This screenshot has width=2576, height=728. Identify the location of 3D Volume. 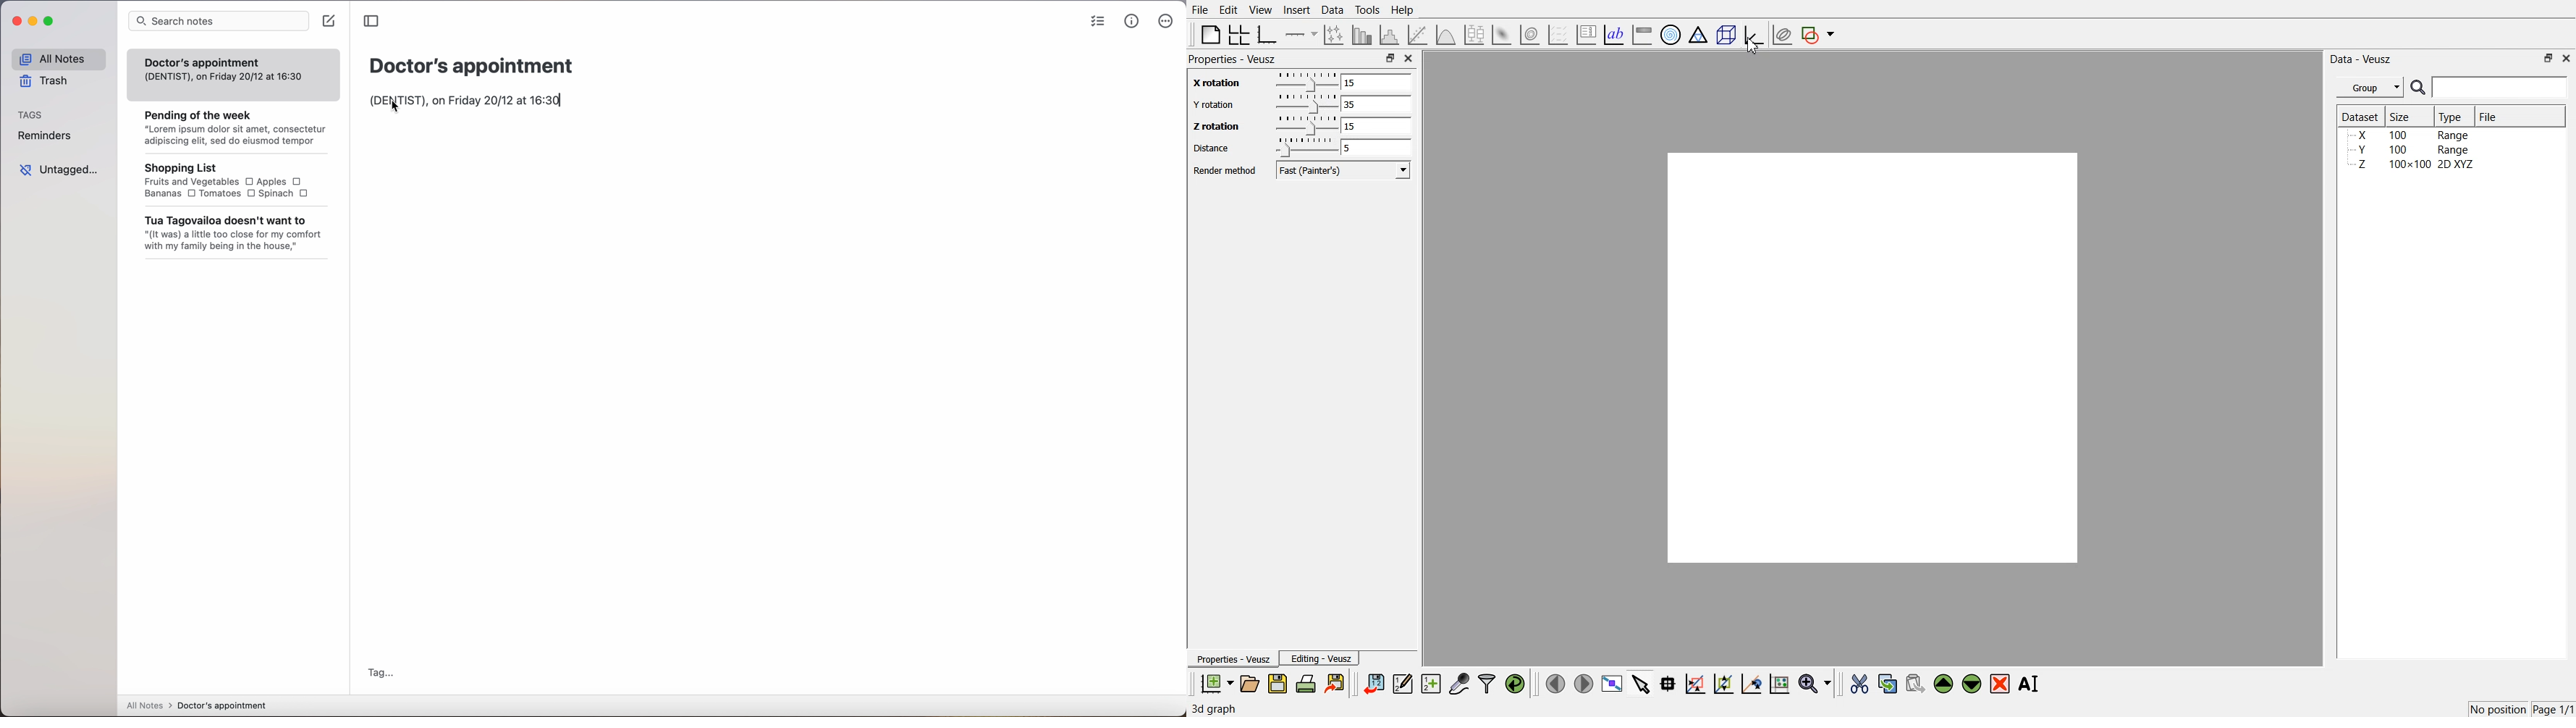
(1529, 35).